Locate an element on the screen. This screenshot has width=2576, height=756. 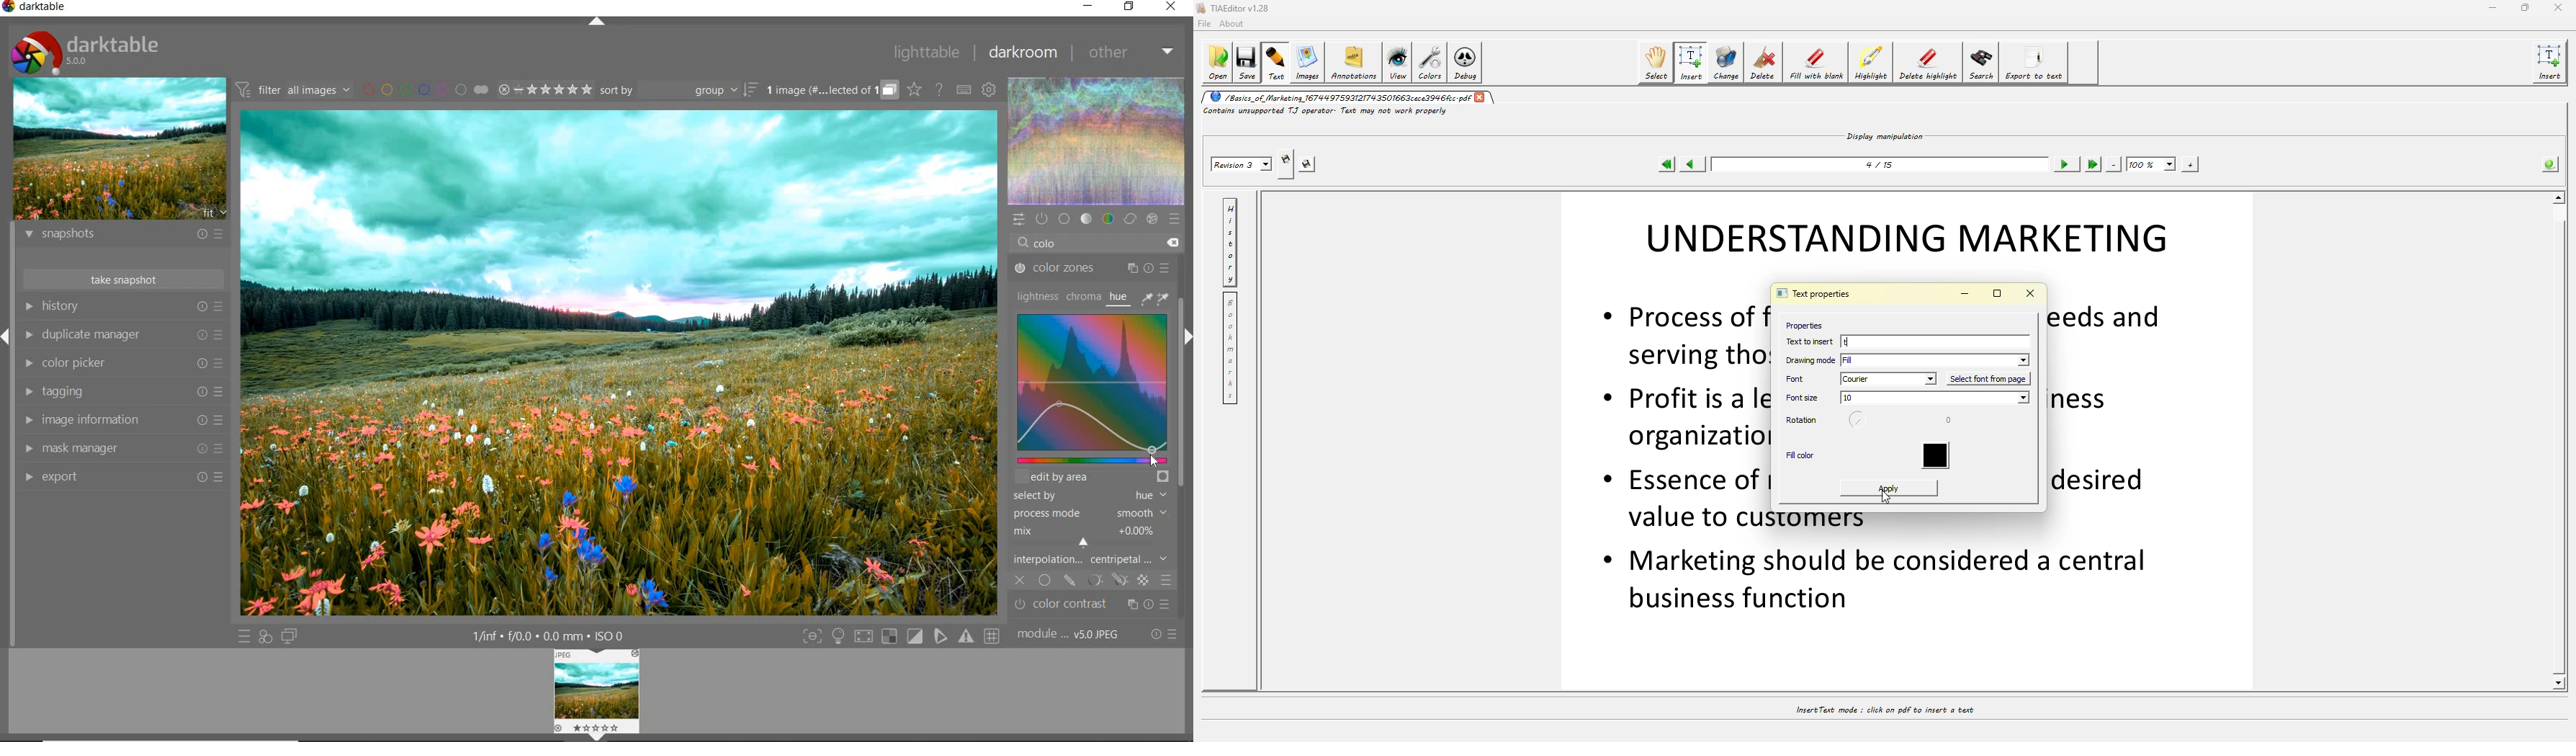
bookmarks is located at coordinates (1233, 349).